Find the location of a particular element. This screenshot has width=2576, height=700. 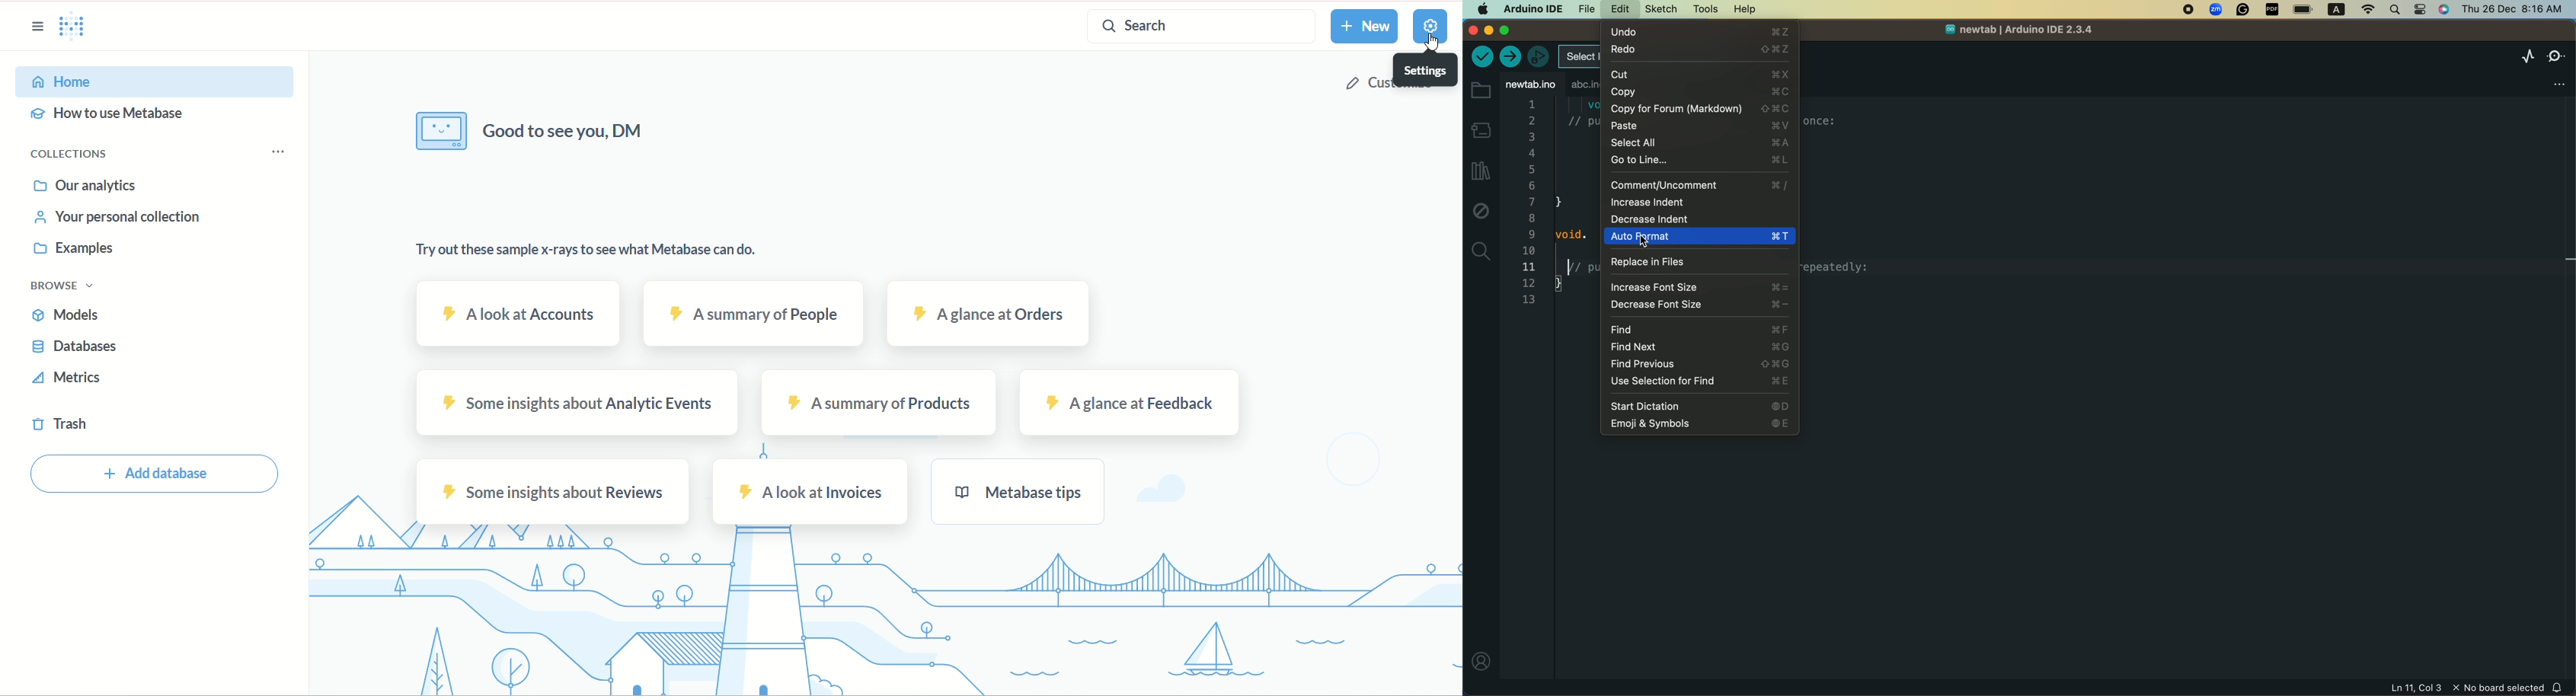

increase size is located at coordinates (1699, 288).